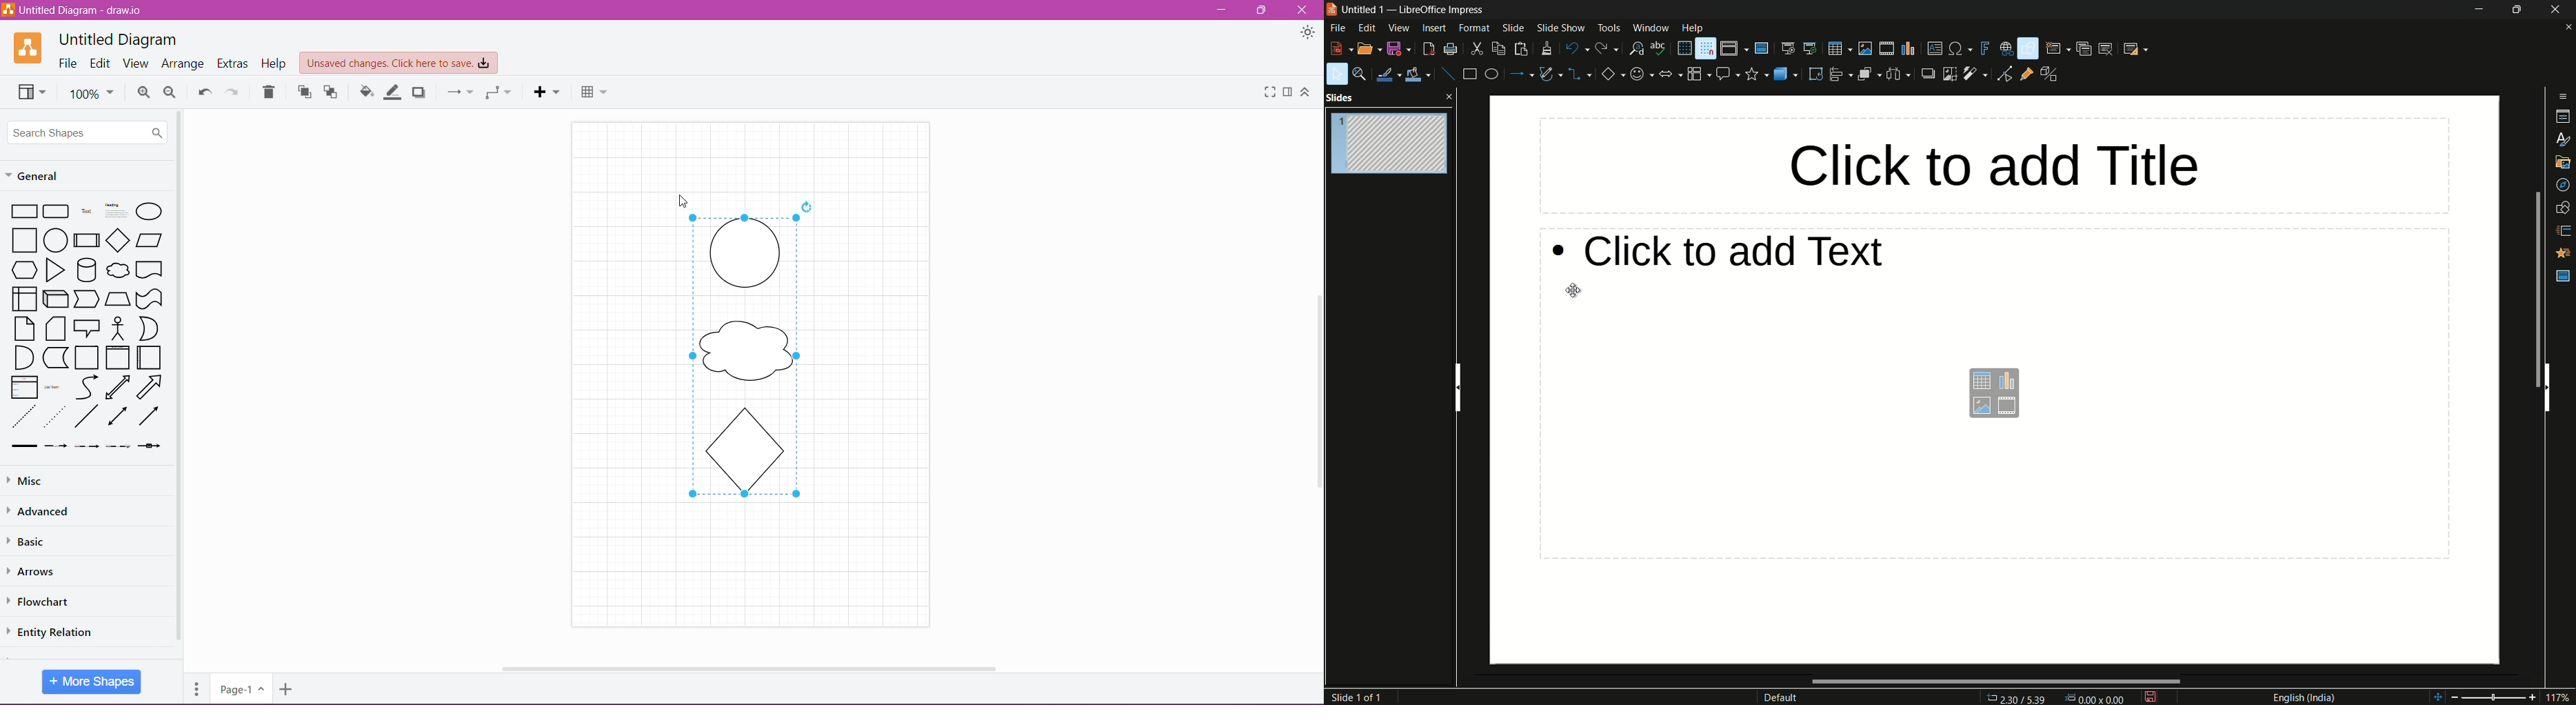 Image resolution: width=2576 pixels, height=728 pixels. What do you see at coordinates (1491, 74) in the screenshot?
I see `ellipse` at bounding box center [1491, 74].